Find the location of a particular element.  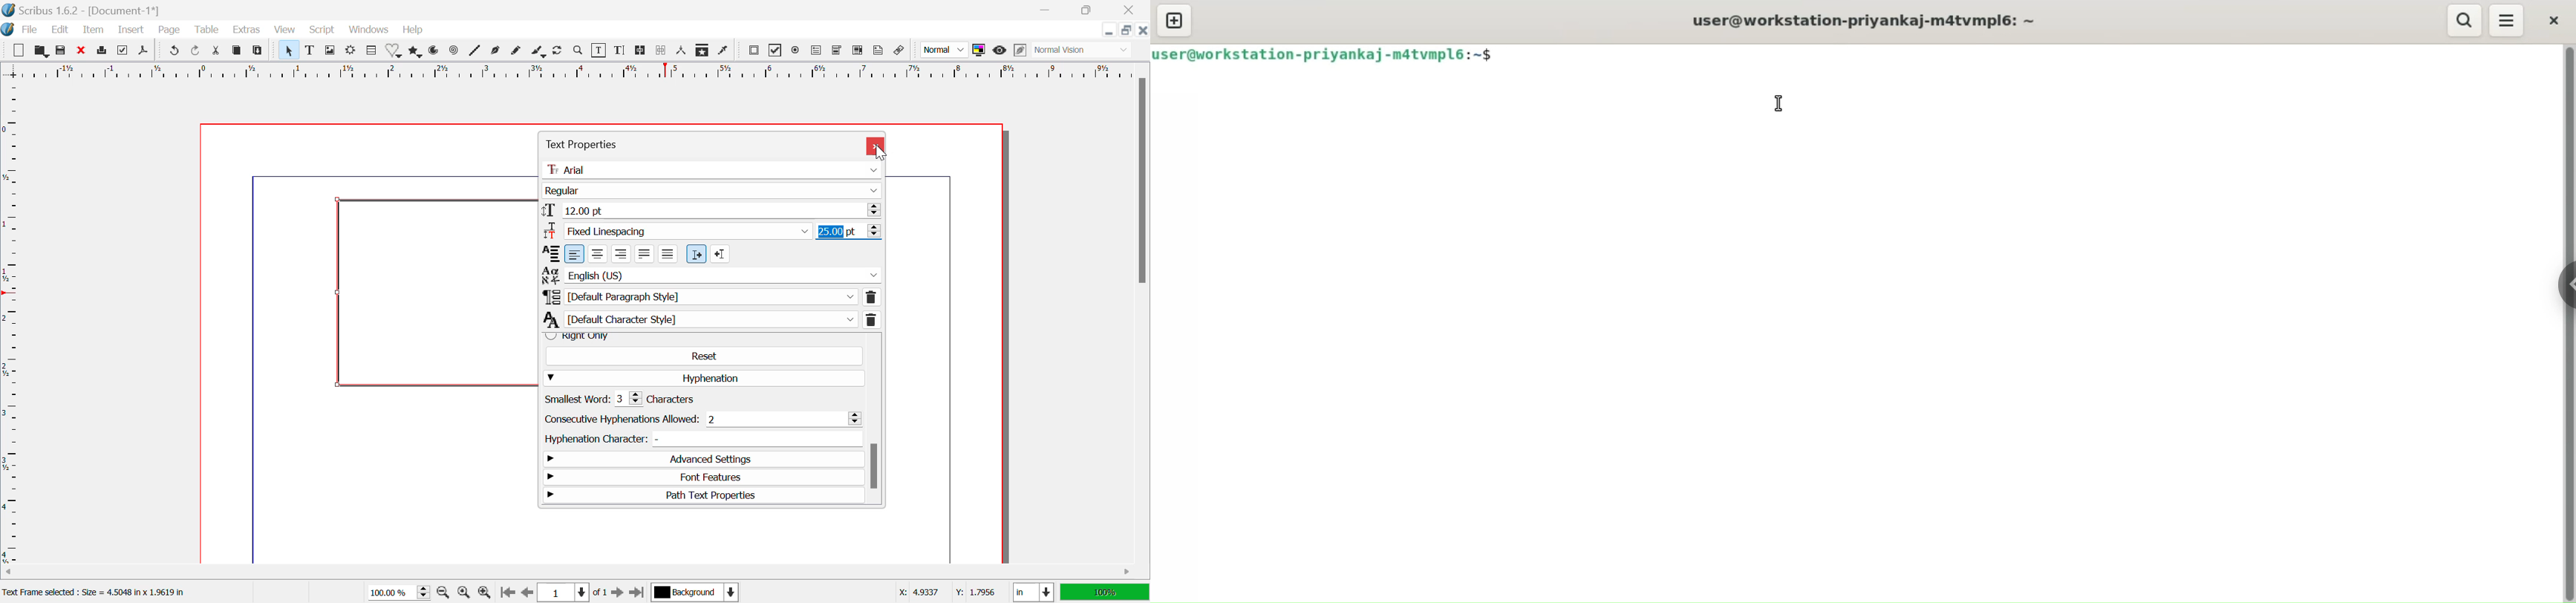

Save is located at coordinates (60, 50).